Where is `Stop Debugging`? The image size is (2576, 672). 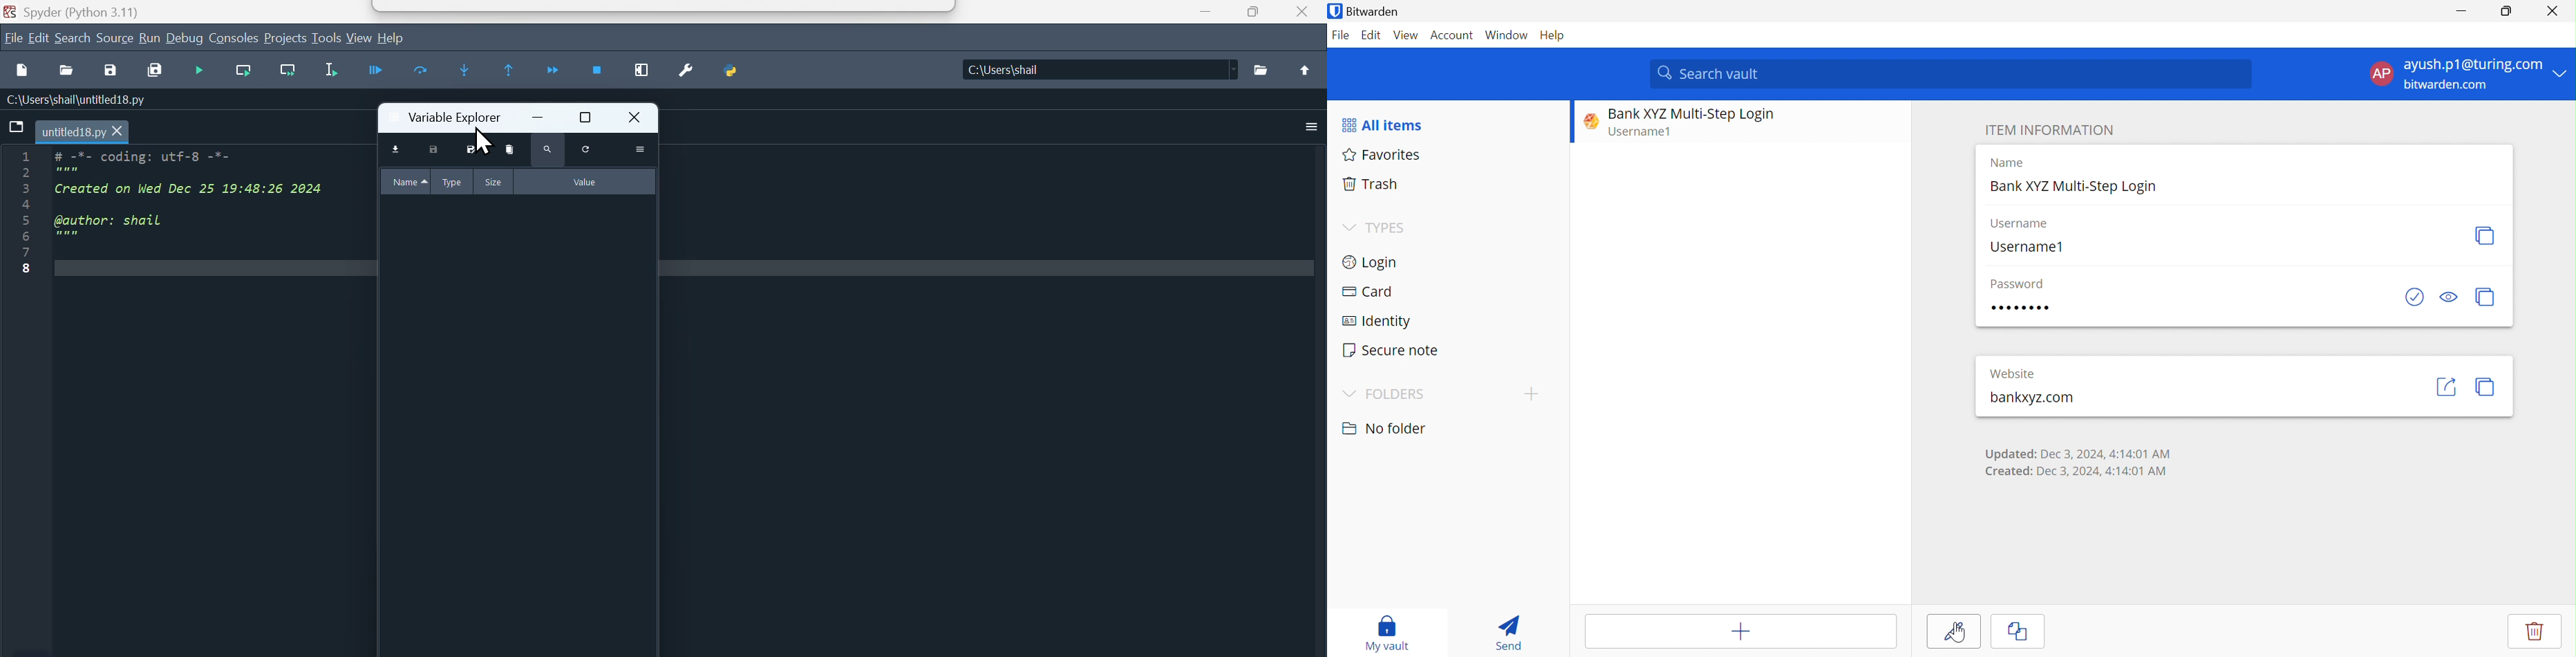
Stop Debugging is located at coordinates (599, 75).